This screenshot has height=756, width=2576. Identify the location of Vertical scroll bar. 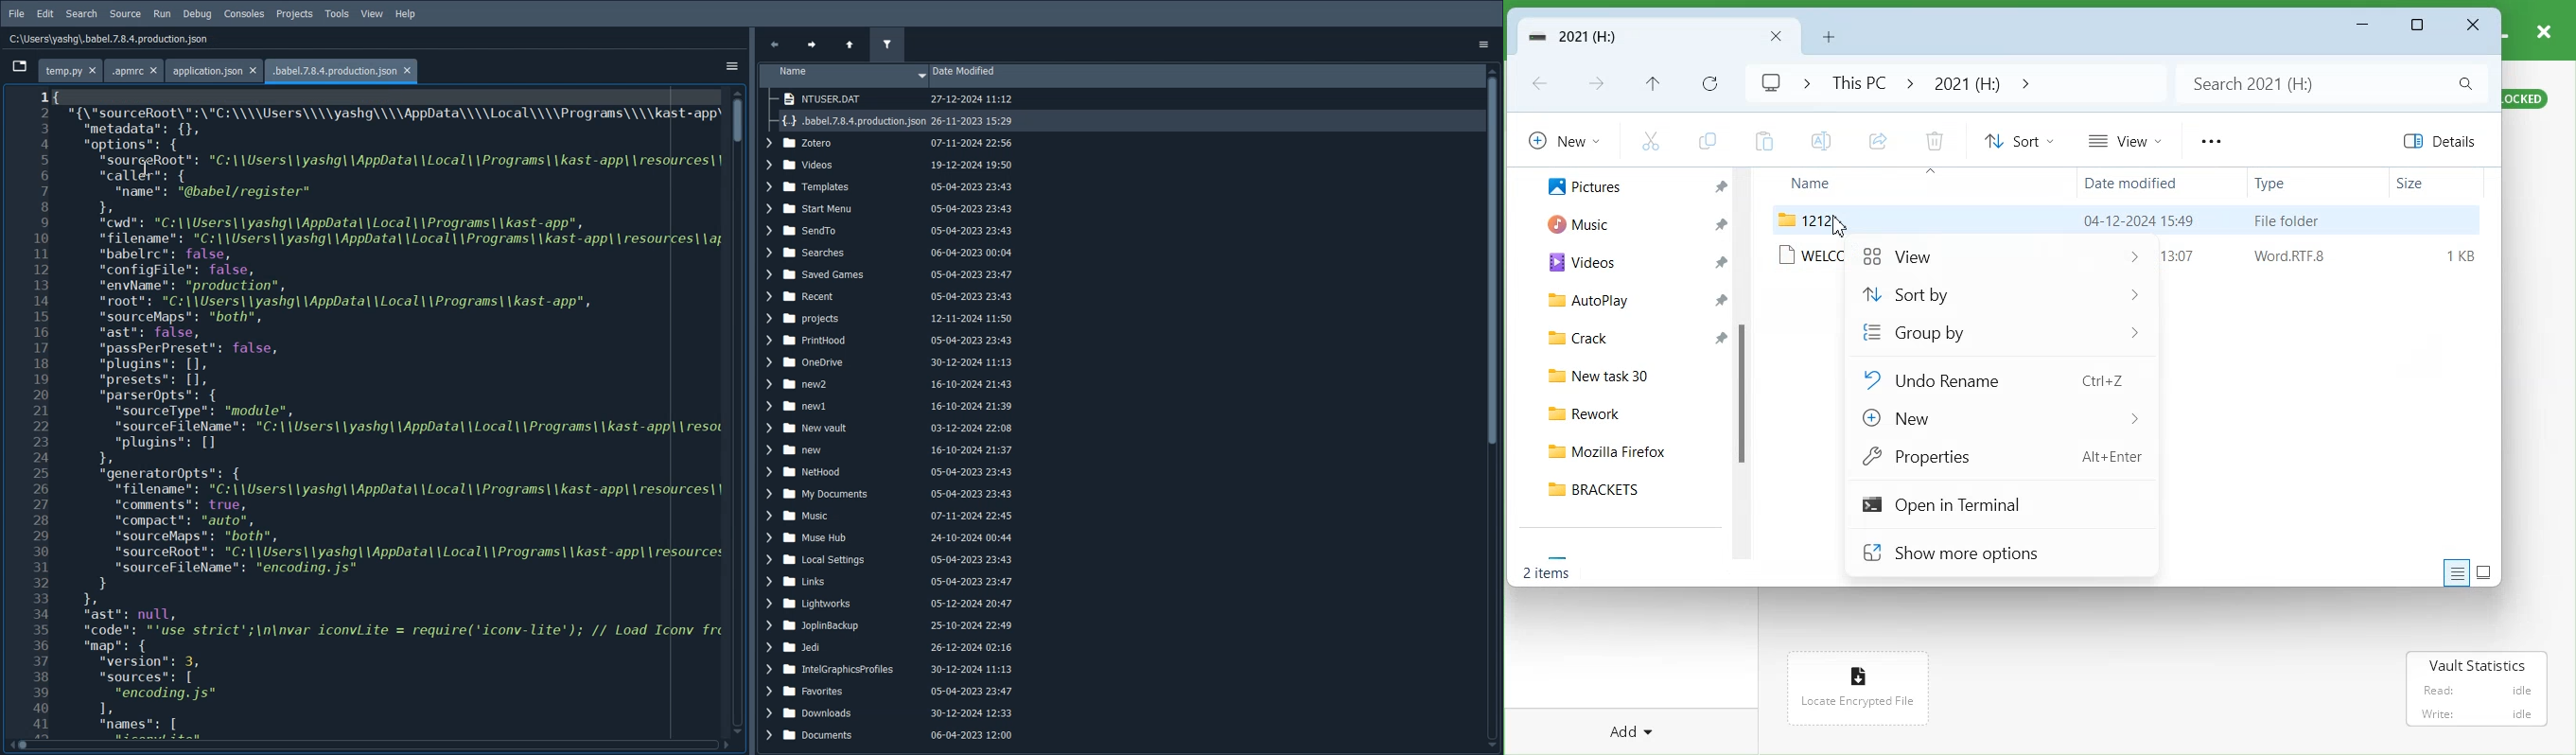
(1494, 407).